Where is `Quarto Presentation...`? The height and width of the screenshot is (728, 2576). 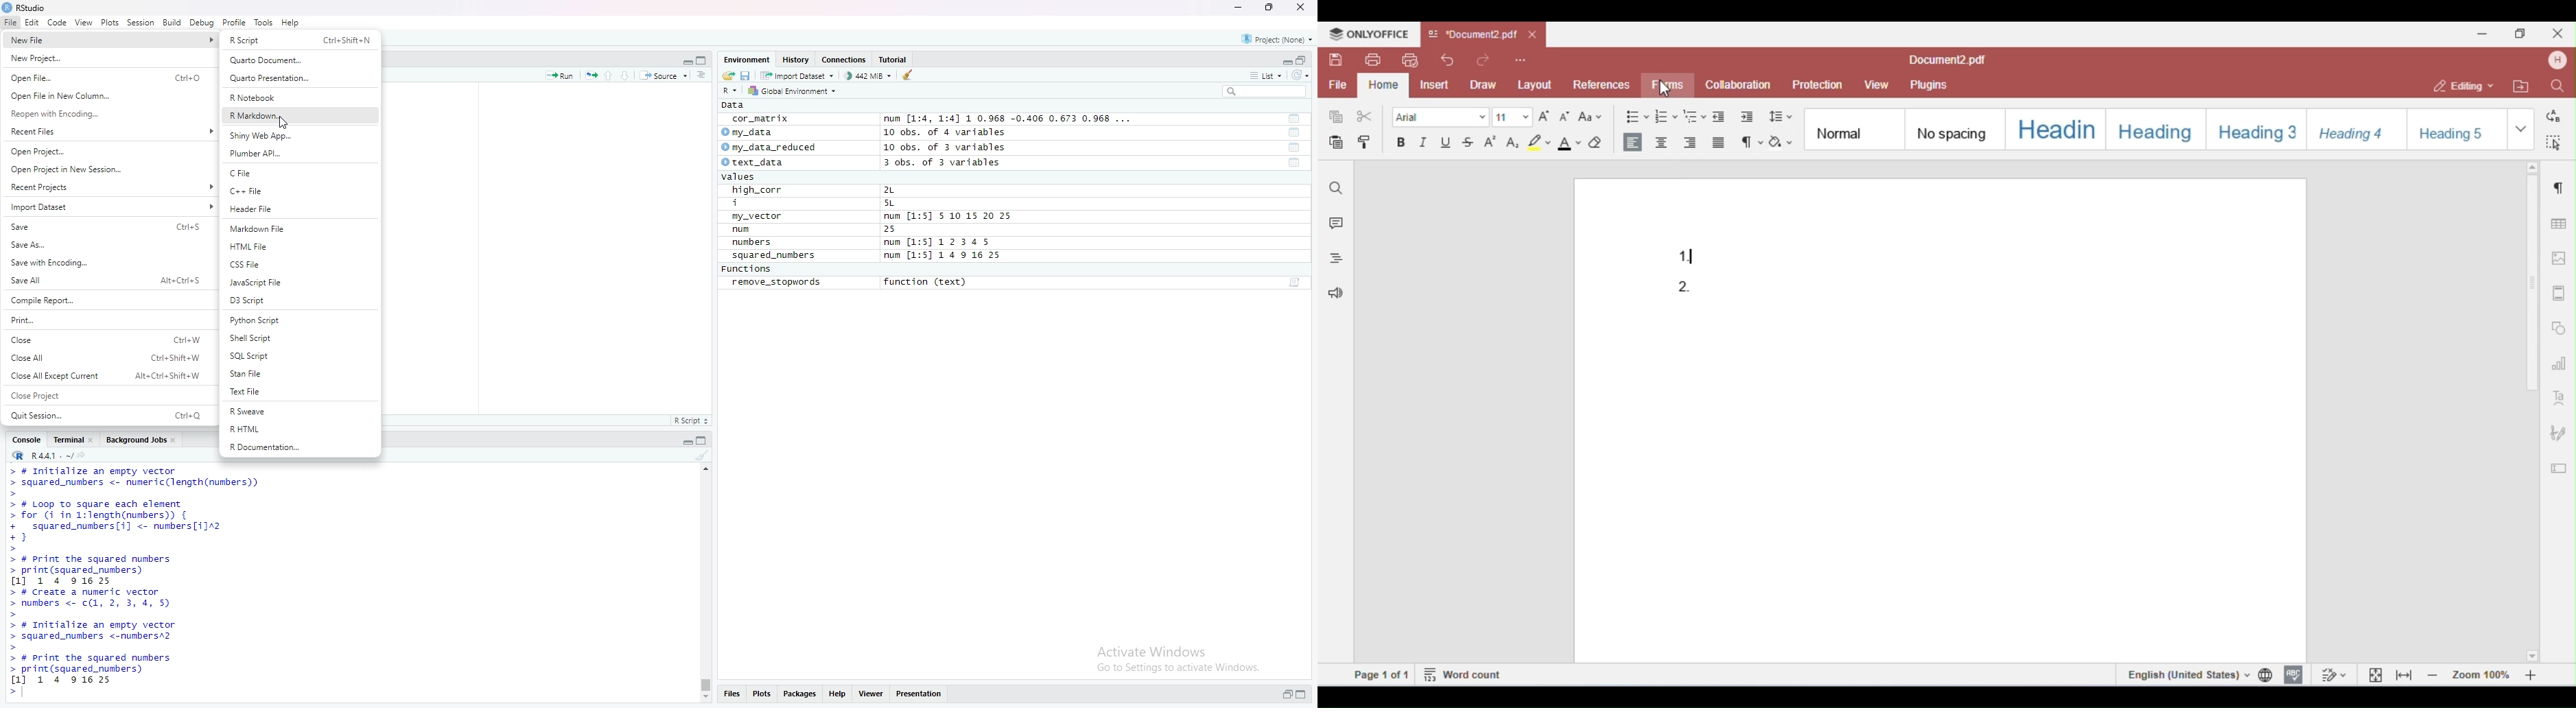 Quarto Presentation... is located at coordinates (298, 78).